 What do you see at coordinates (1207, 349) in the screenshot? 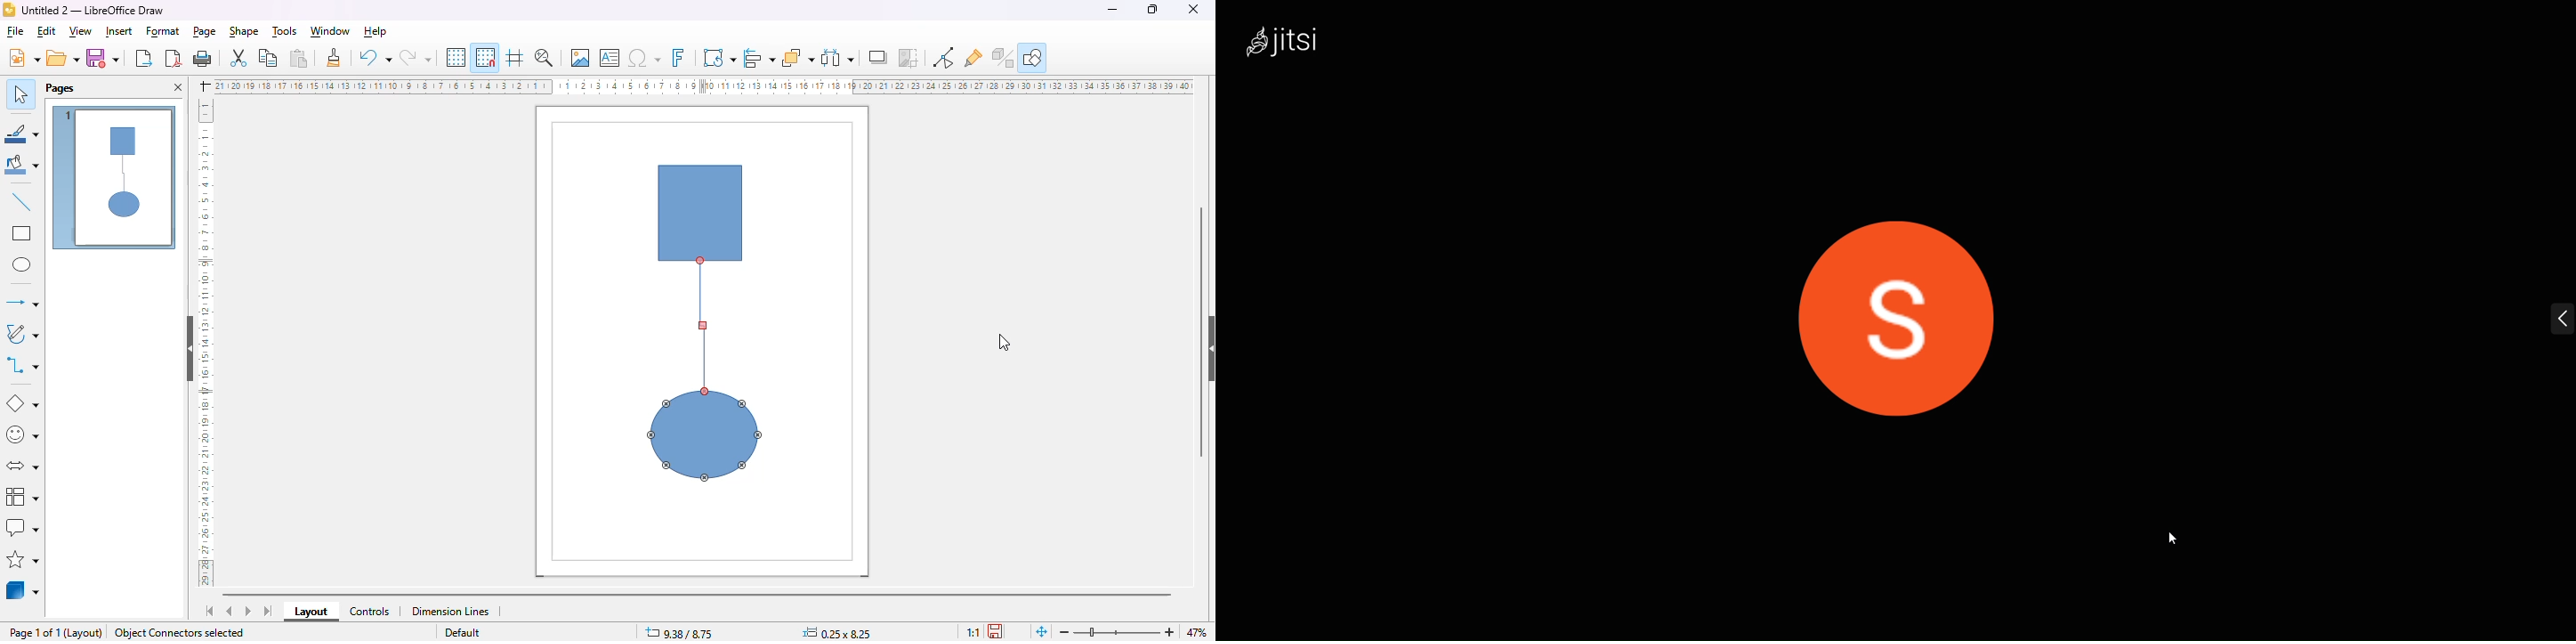
I see `show` at bounding box center [1207, 349].